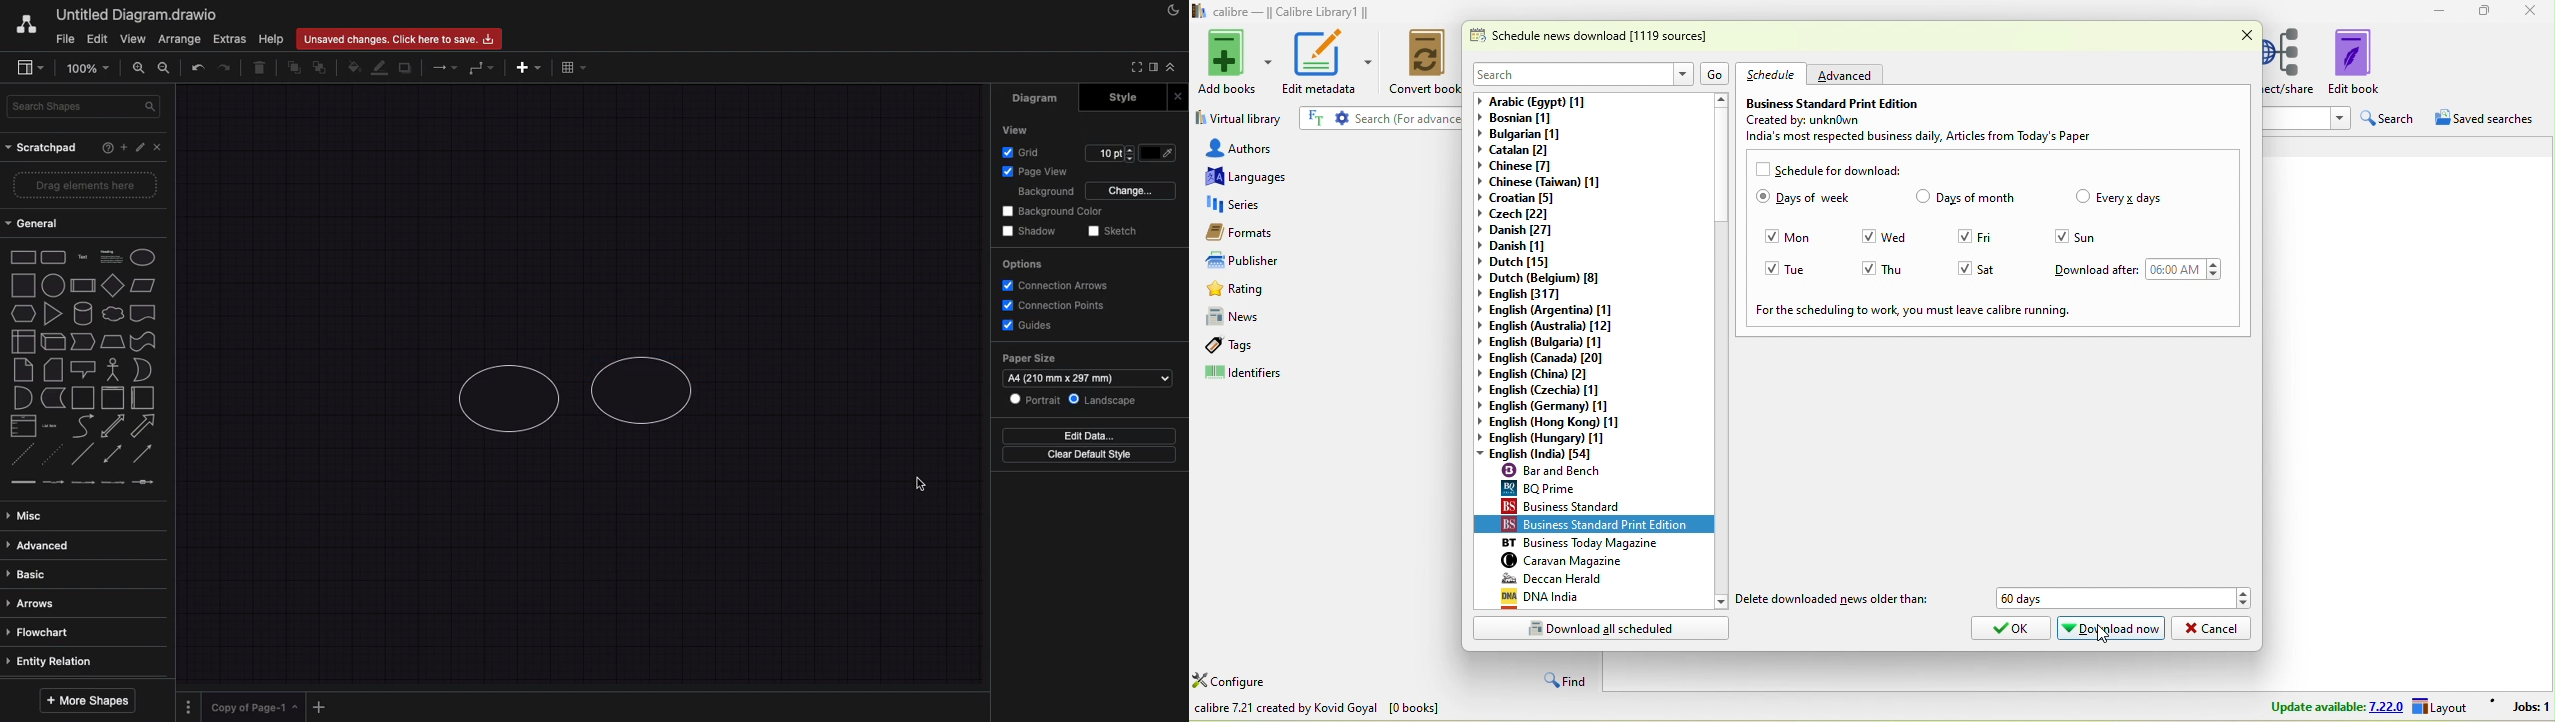 The image size is (2576, 728). I want to click on bidirectional arrow, so click(114, 426).